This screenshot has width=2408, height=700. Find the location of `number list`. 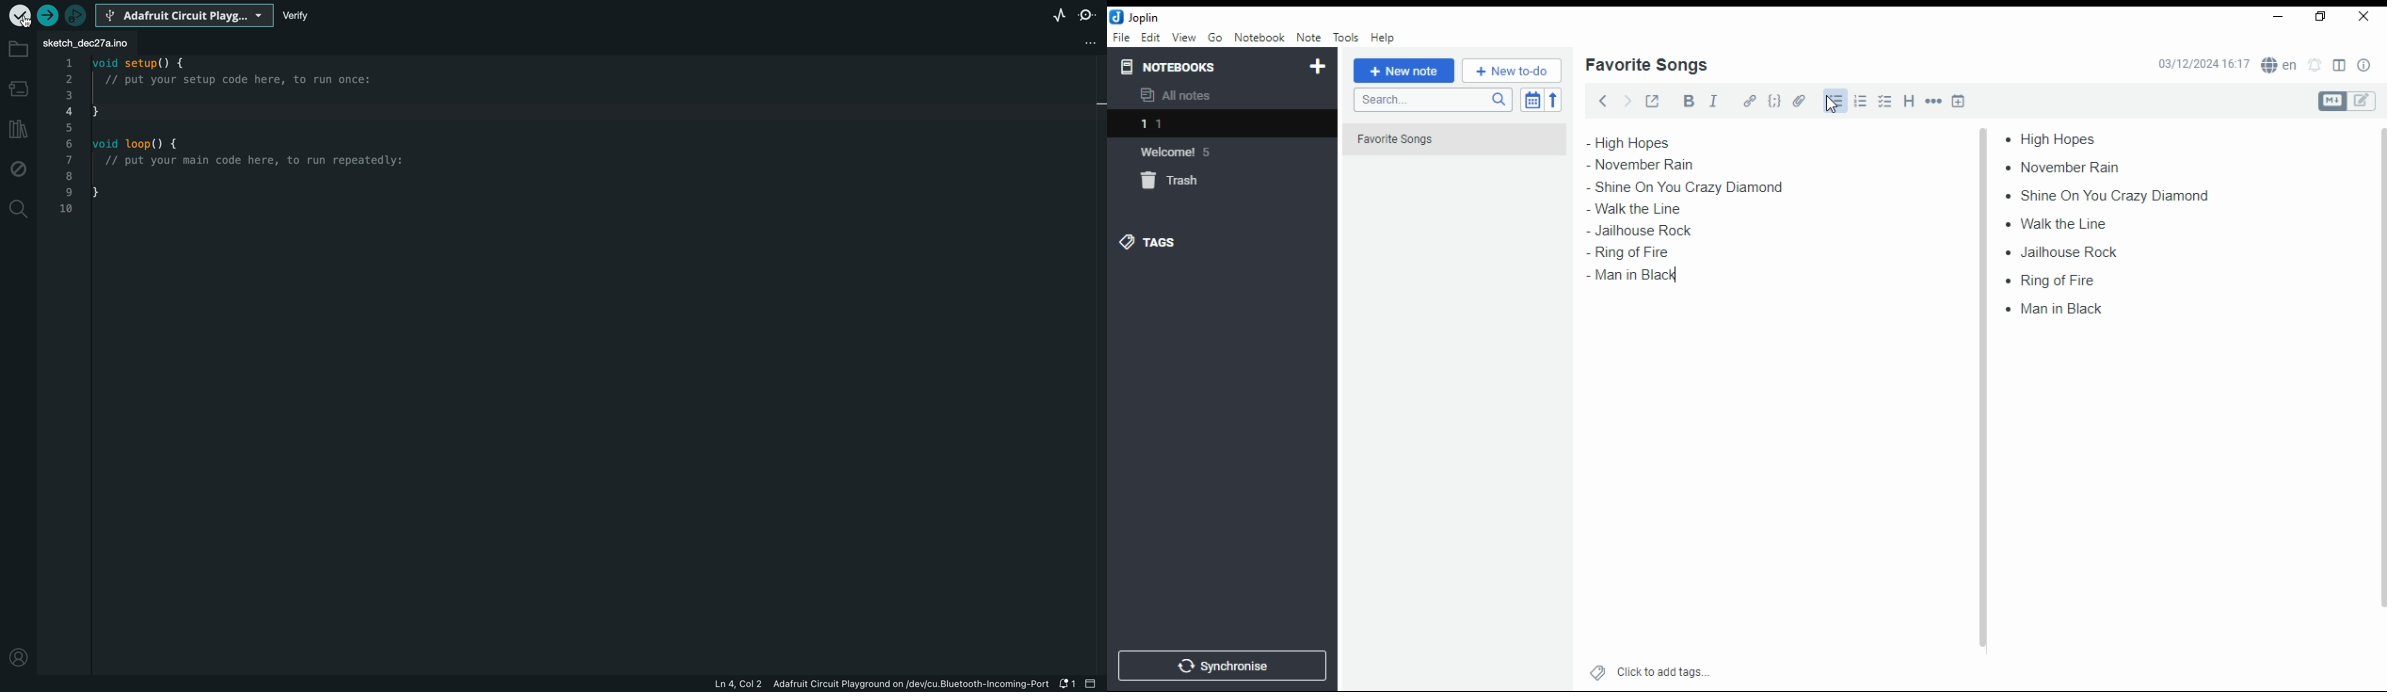

number list is located at coordinates (1861, 100).